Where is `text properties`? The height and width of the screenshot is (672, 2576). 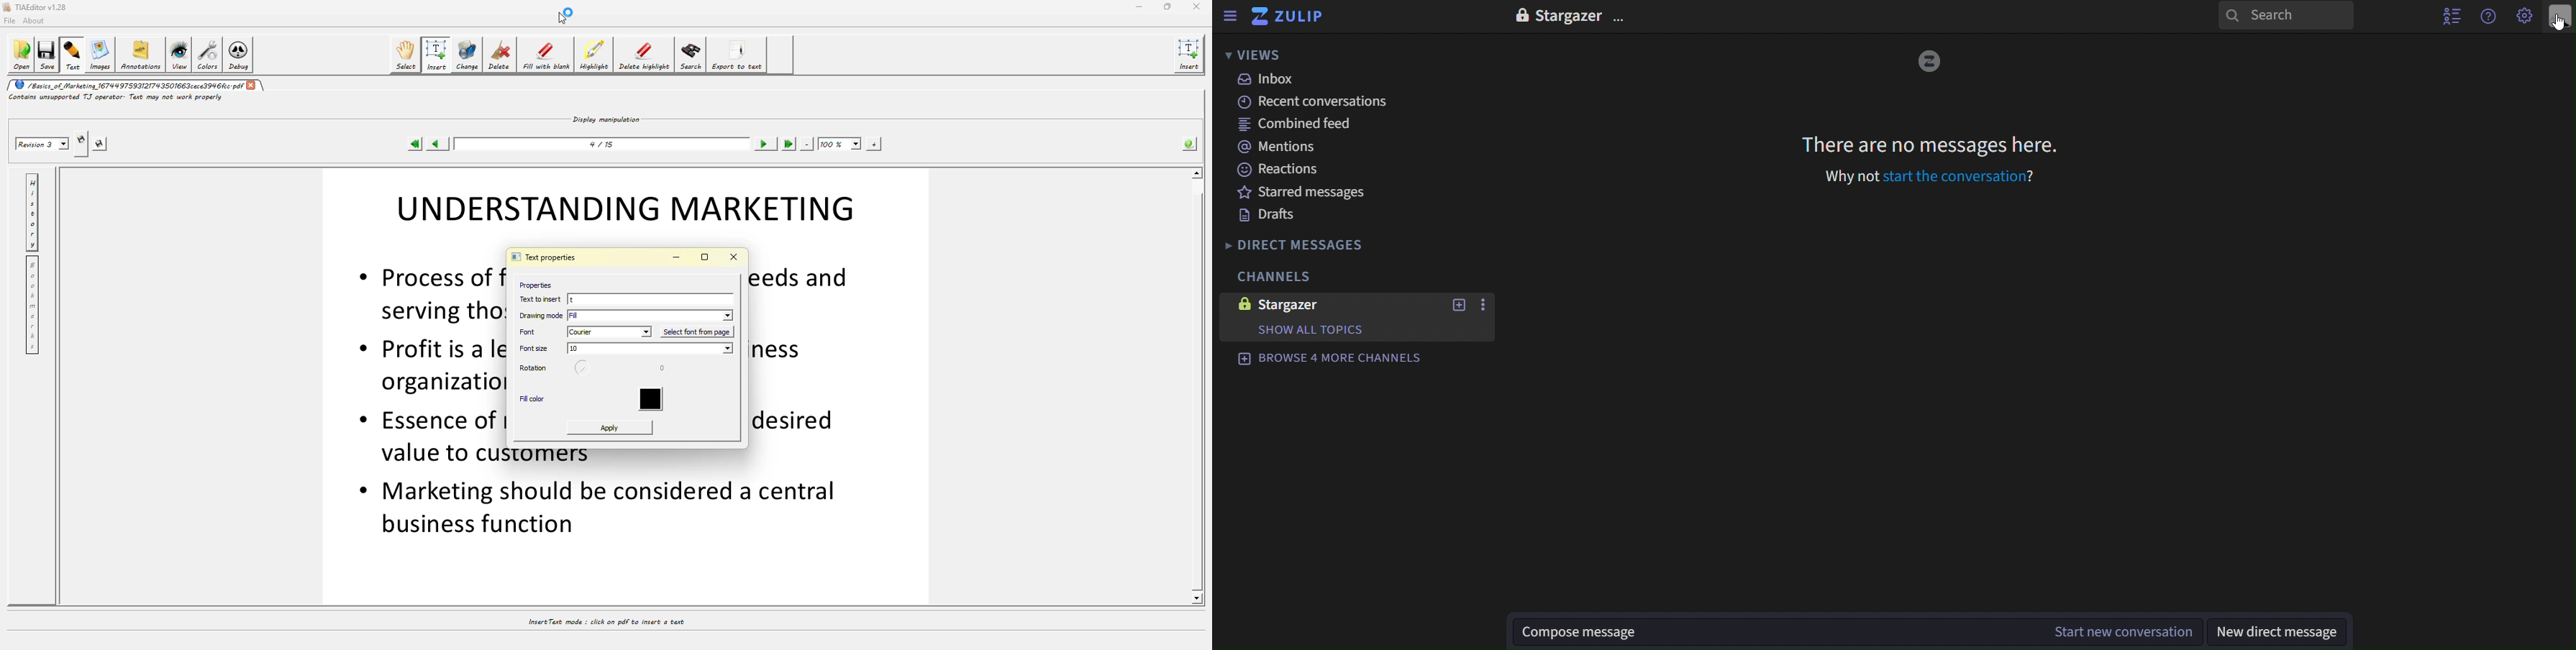
text properties is located at coordinates (543, 258).